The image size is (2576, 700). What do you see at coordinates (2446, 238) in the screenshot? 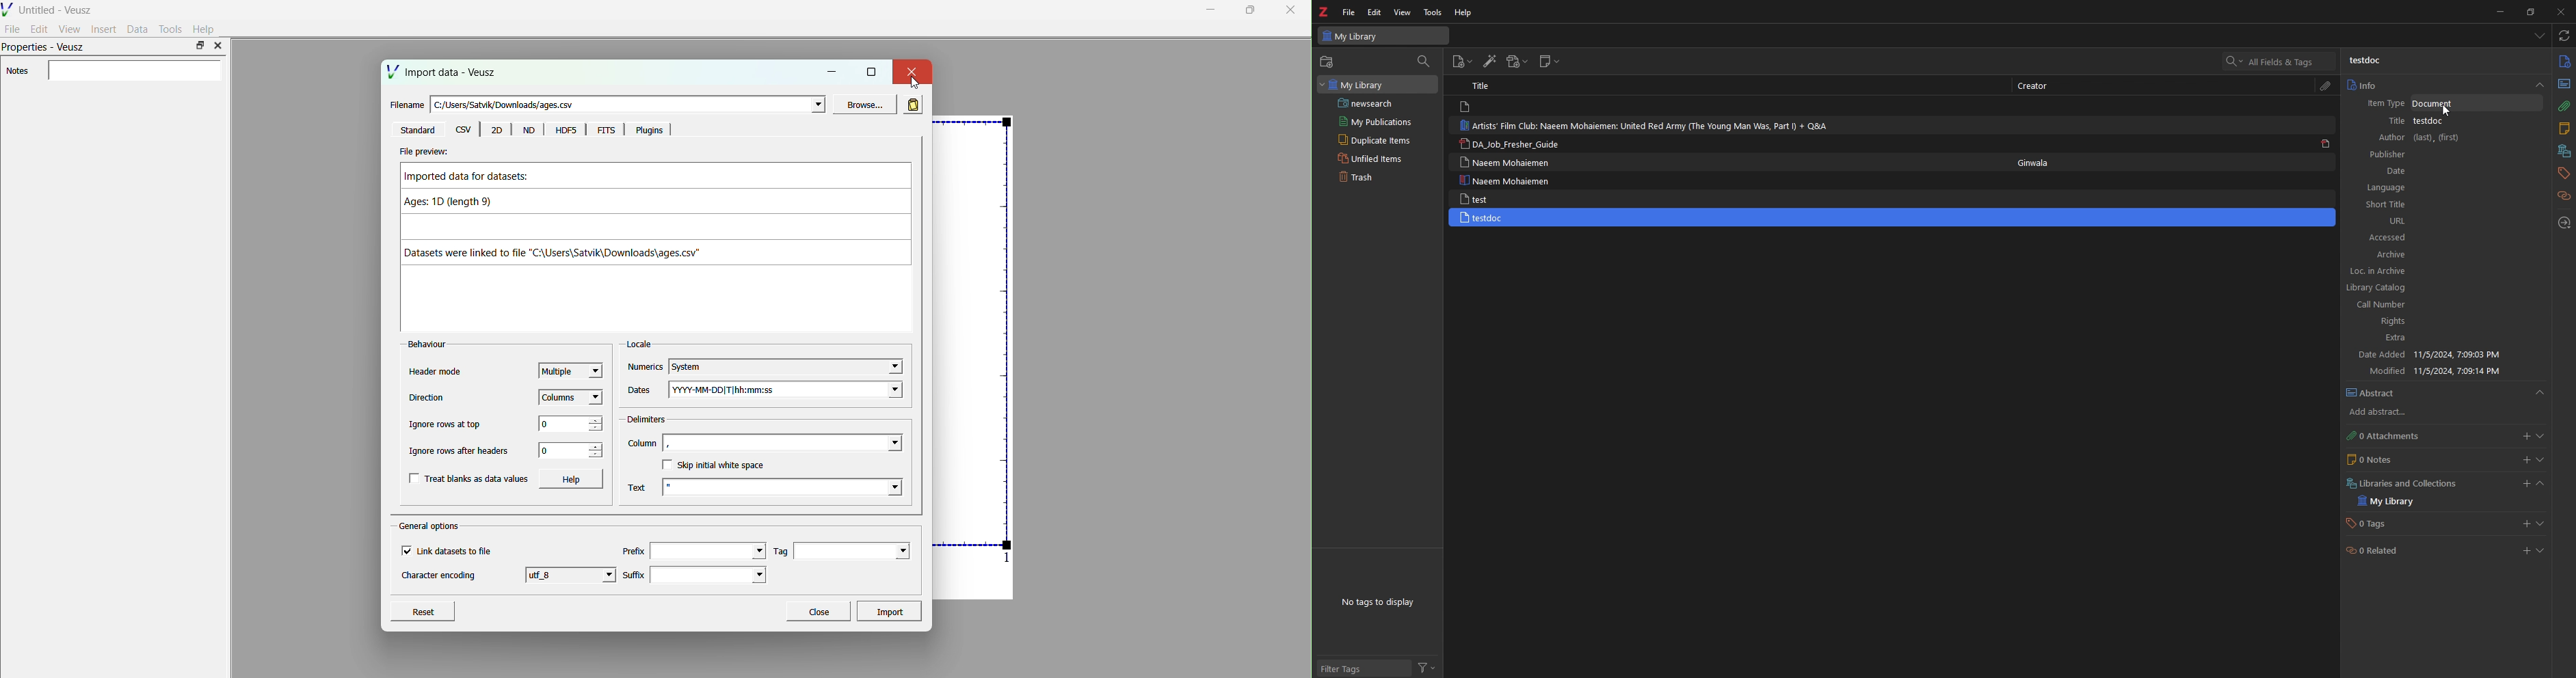
I see `Accessed` at bounding box center [2446, 238].